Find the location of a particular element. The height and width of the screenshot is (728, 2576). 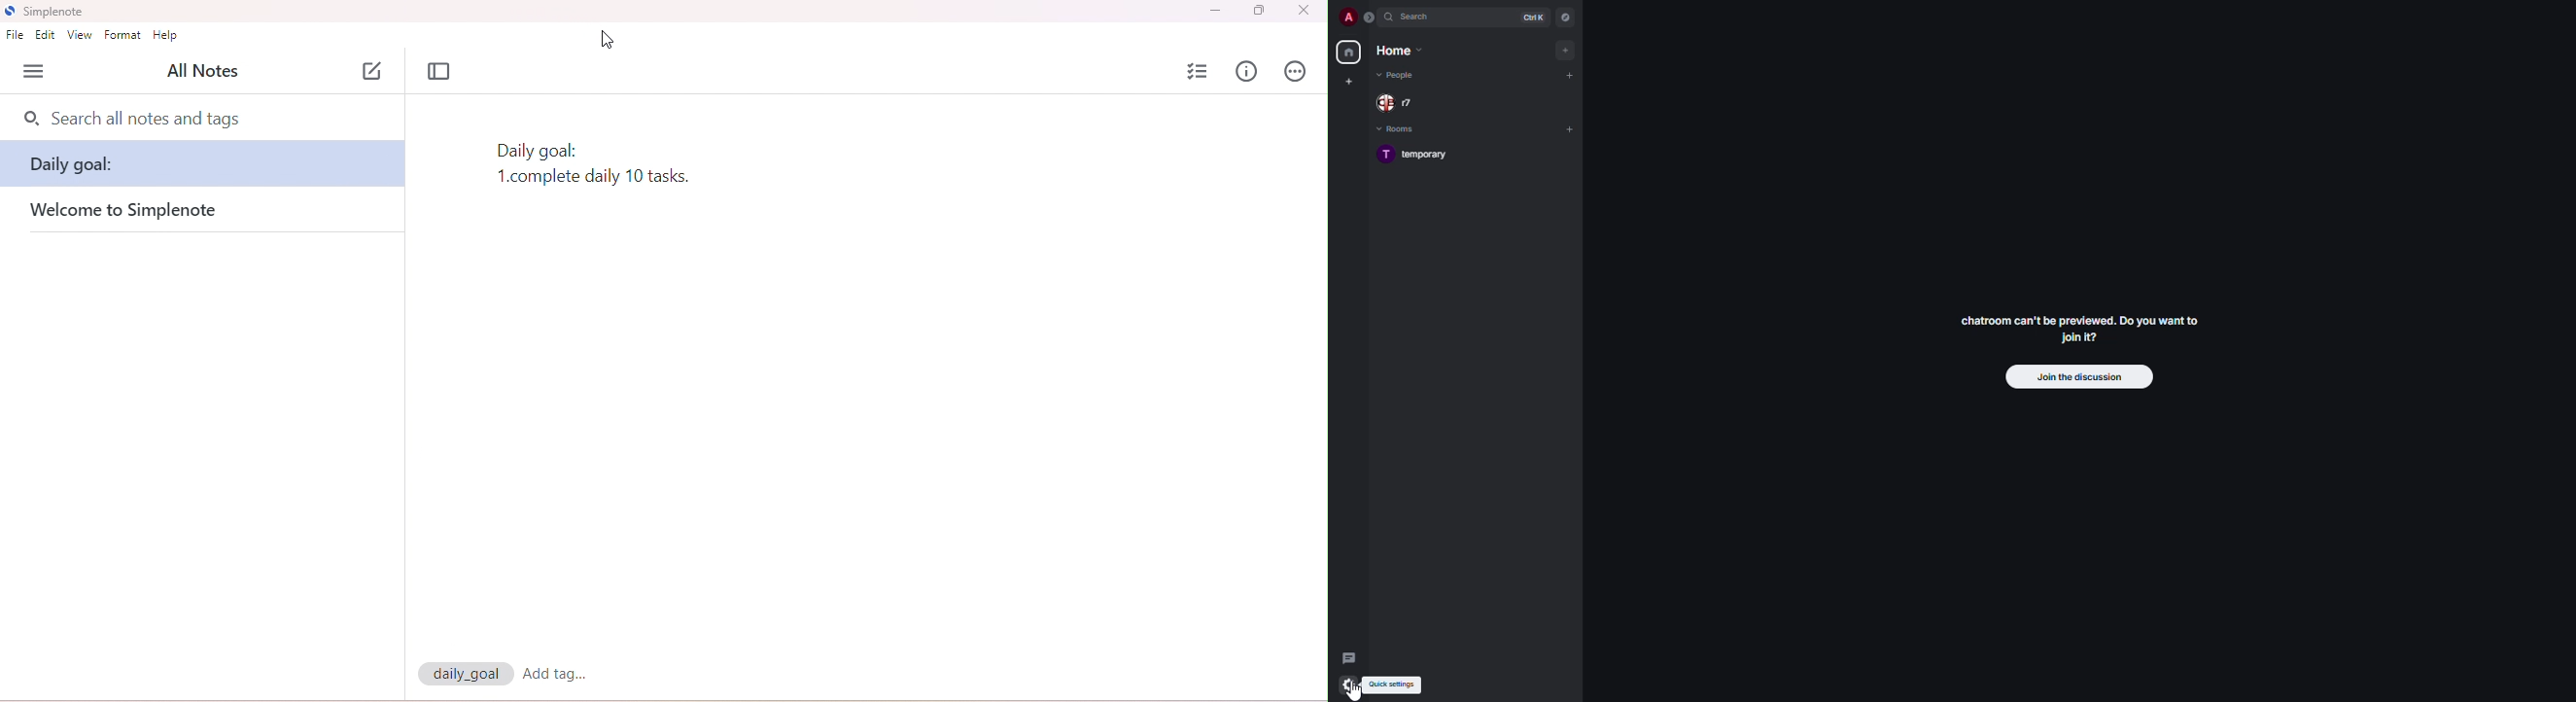

room is located at coordinates (1421, 156).